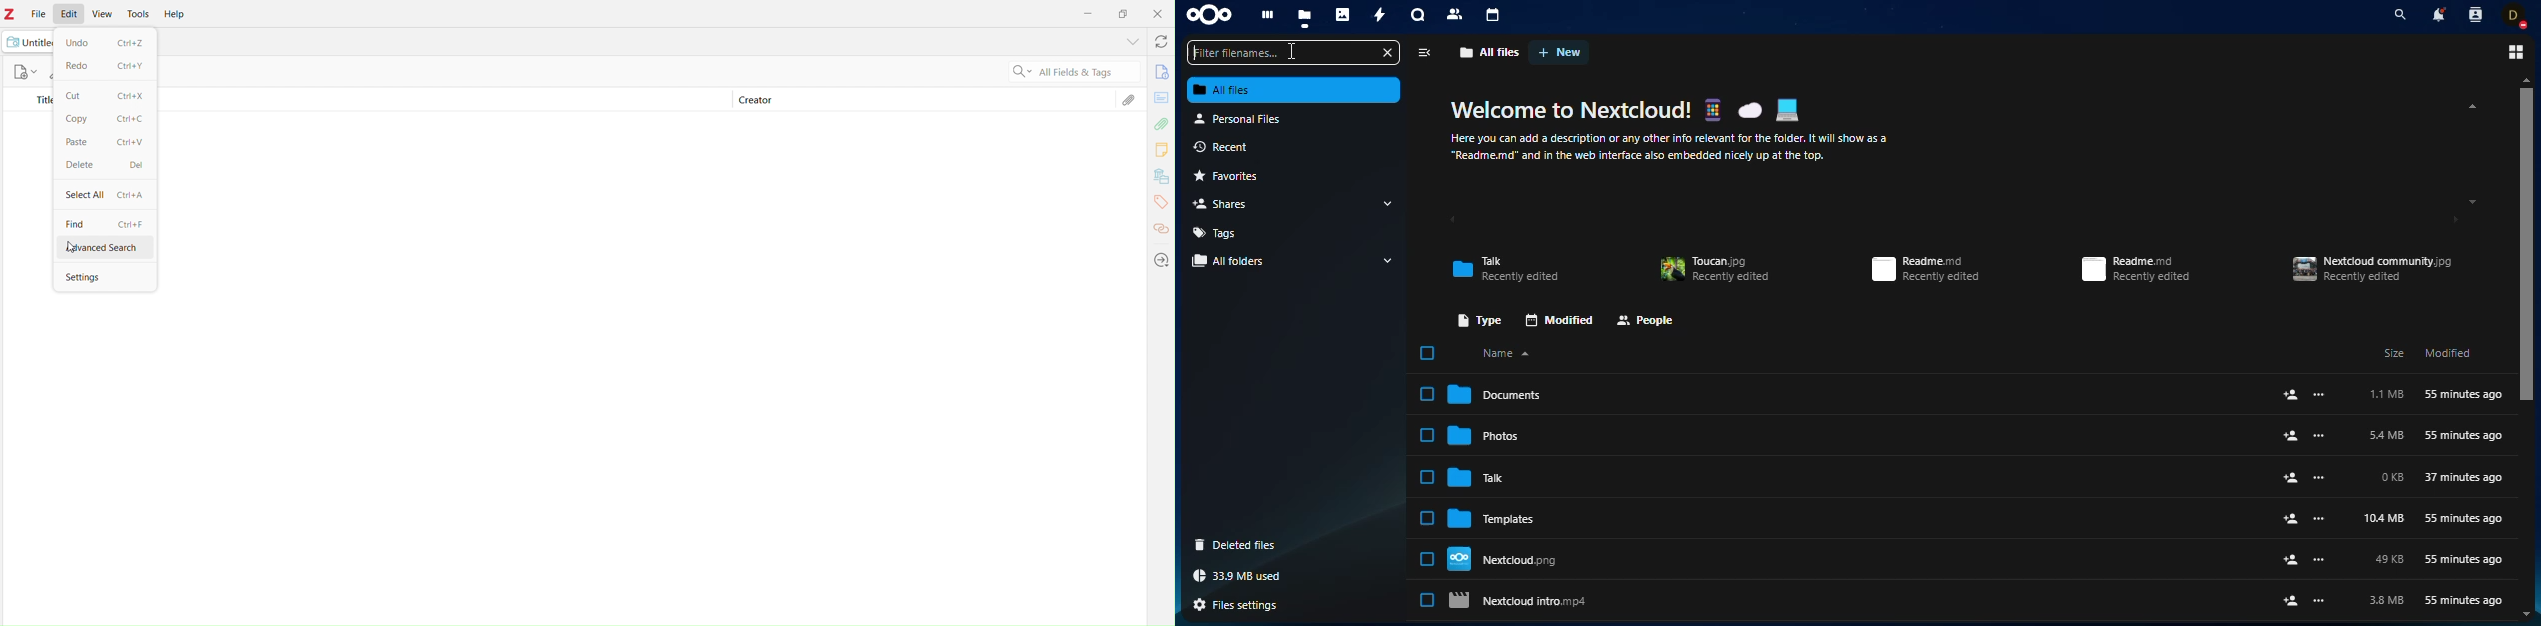 Image resolution: width=2548 pixels, height=644 pixels. What do you see at coordinates (1381, 16) in the screenshot?
I see `activity` at bounding box center [1381, 16].